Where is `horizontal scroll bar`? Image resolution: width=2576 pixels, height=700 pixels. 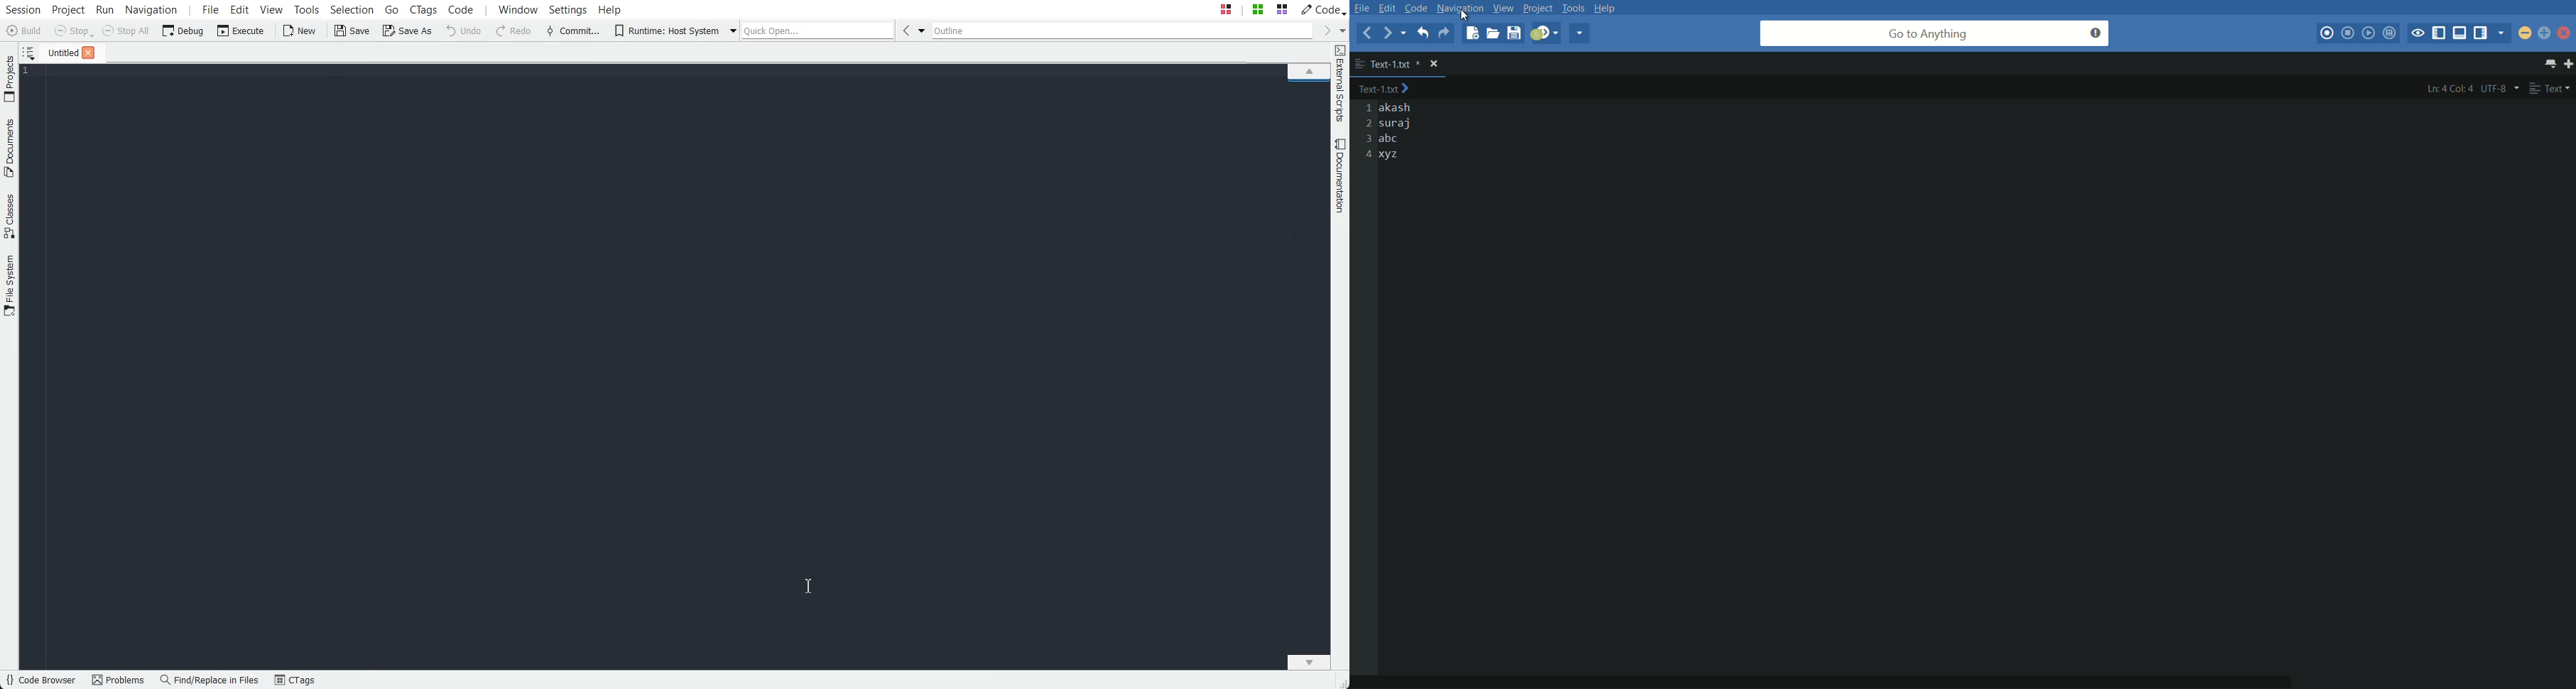 horizontal scroll bar is located at coordinates (1848, 673).